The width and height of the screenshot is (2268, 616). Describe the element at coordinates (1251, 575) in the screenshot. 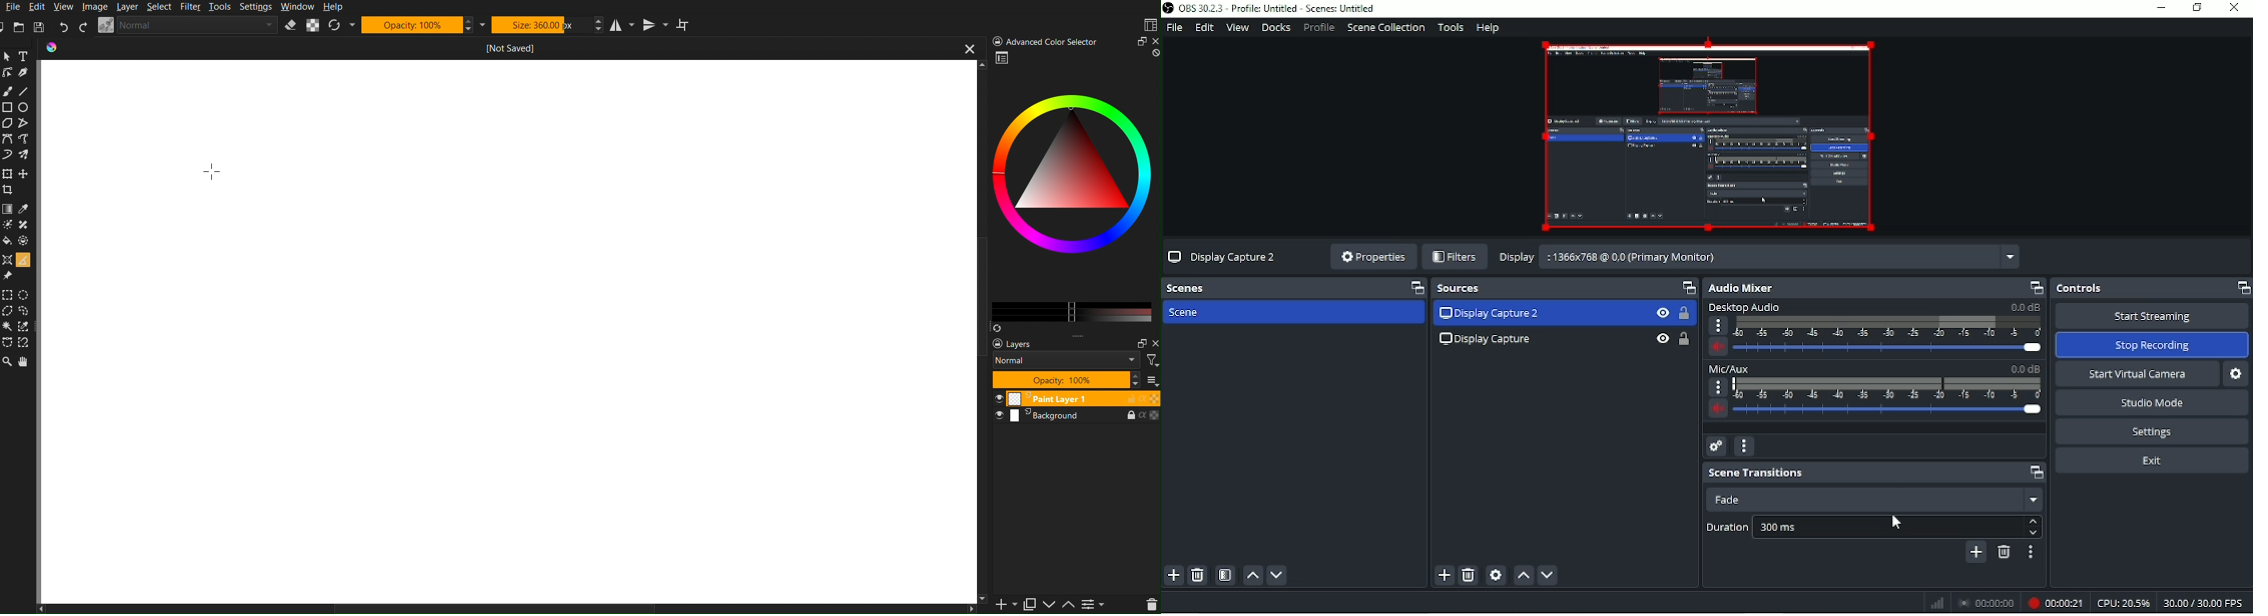

I see `Move scene up` at that location.